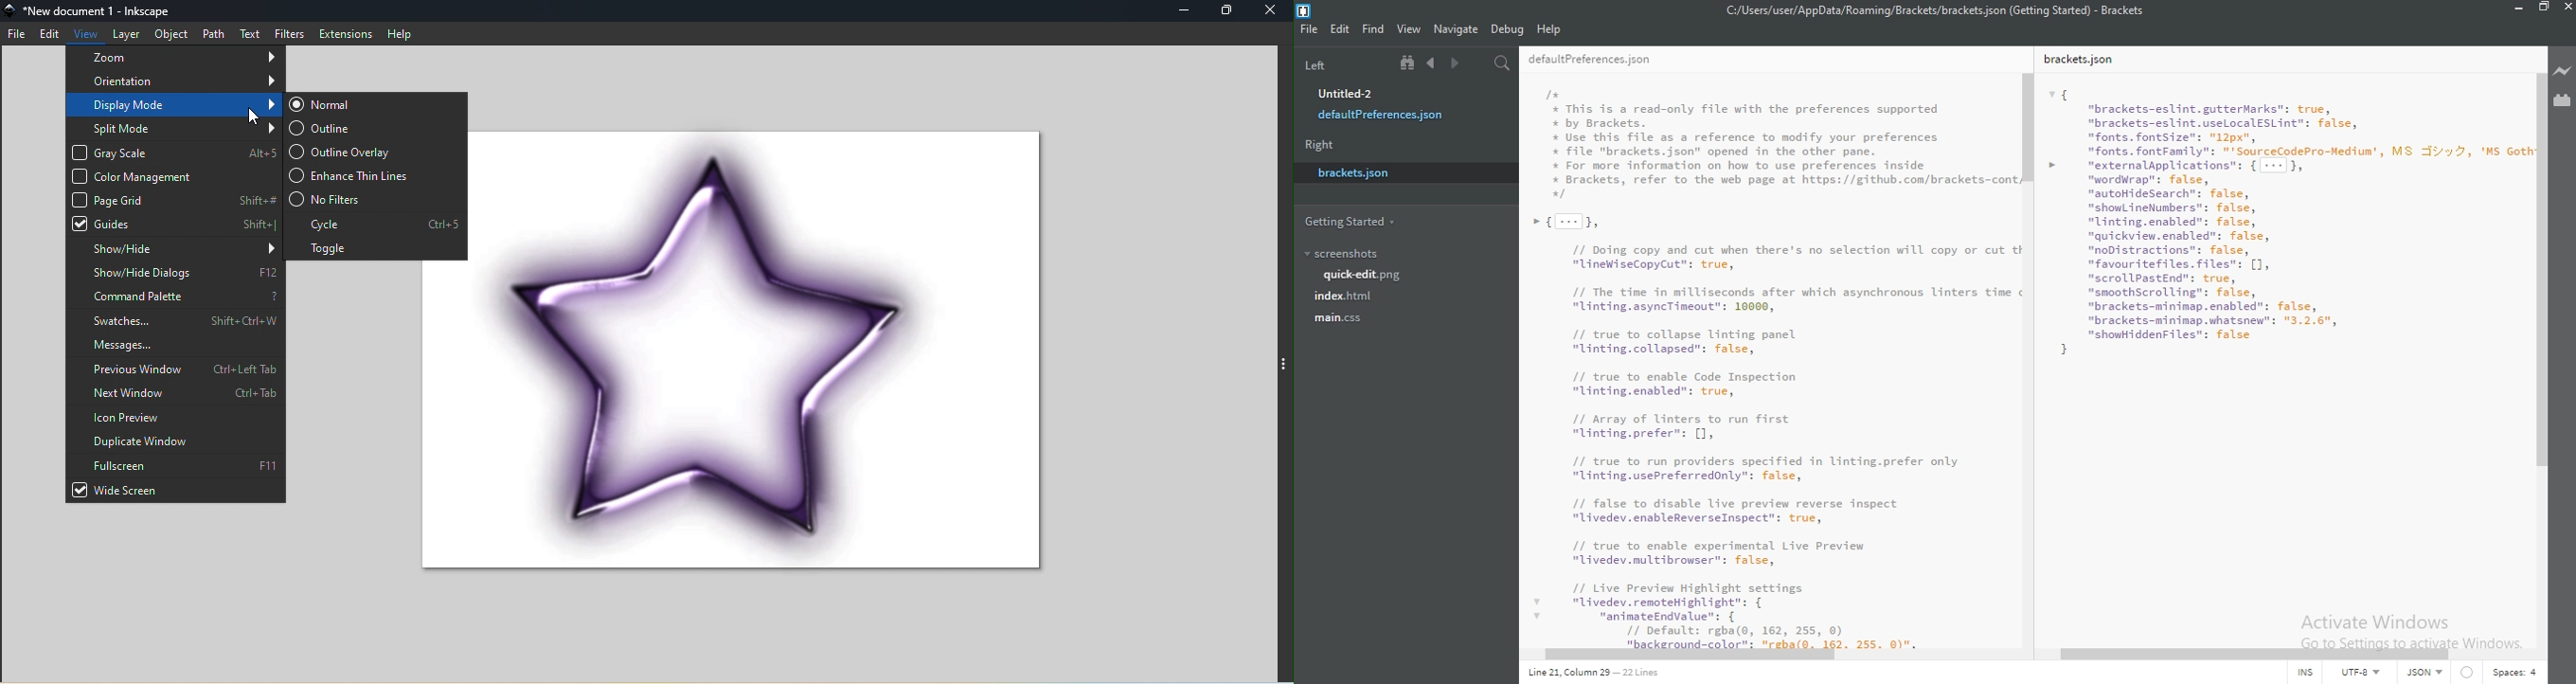 The width and height of the screenshot is (2576, 700). I want to click on brackets.json, so click(1358, 172).